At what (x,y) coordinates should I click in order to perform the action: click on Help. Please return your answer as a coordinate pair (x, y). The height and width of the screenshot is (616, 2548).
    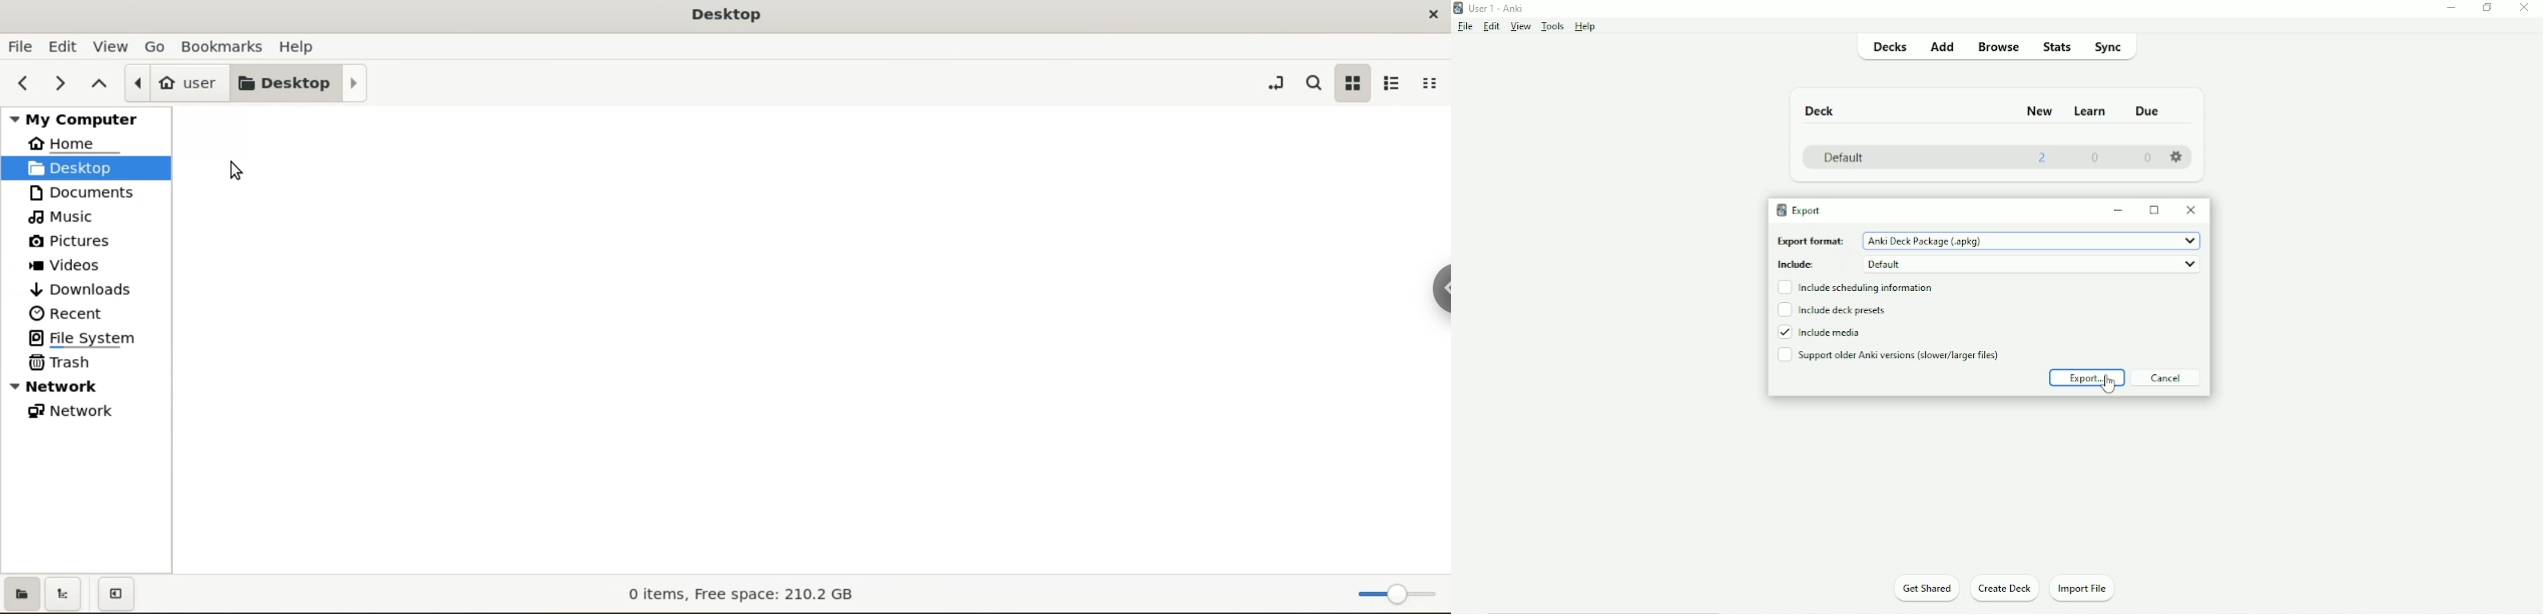
    Looking at the image, I should click on (1588, 26).